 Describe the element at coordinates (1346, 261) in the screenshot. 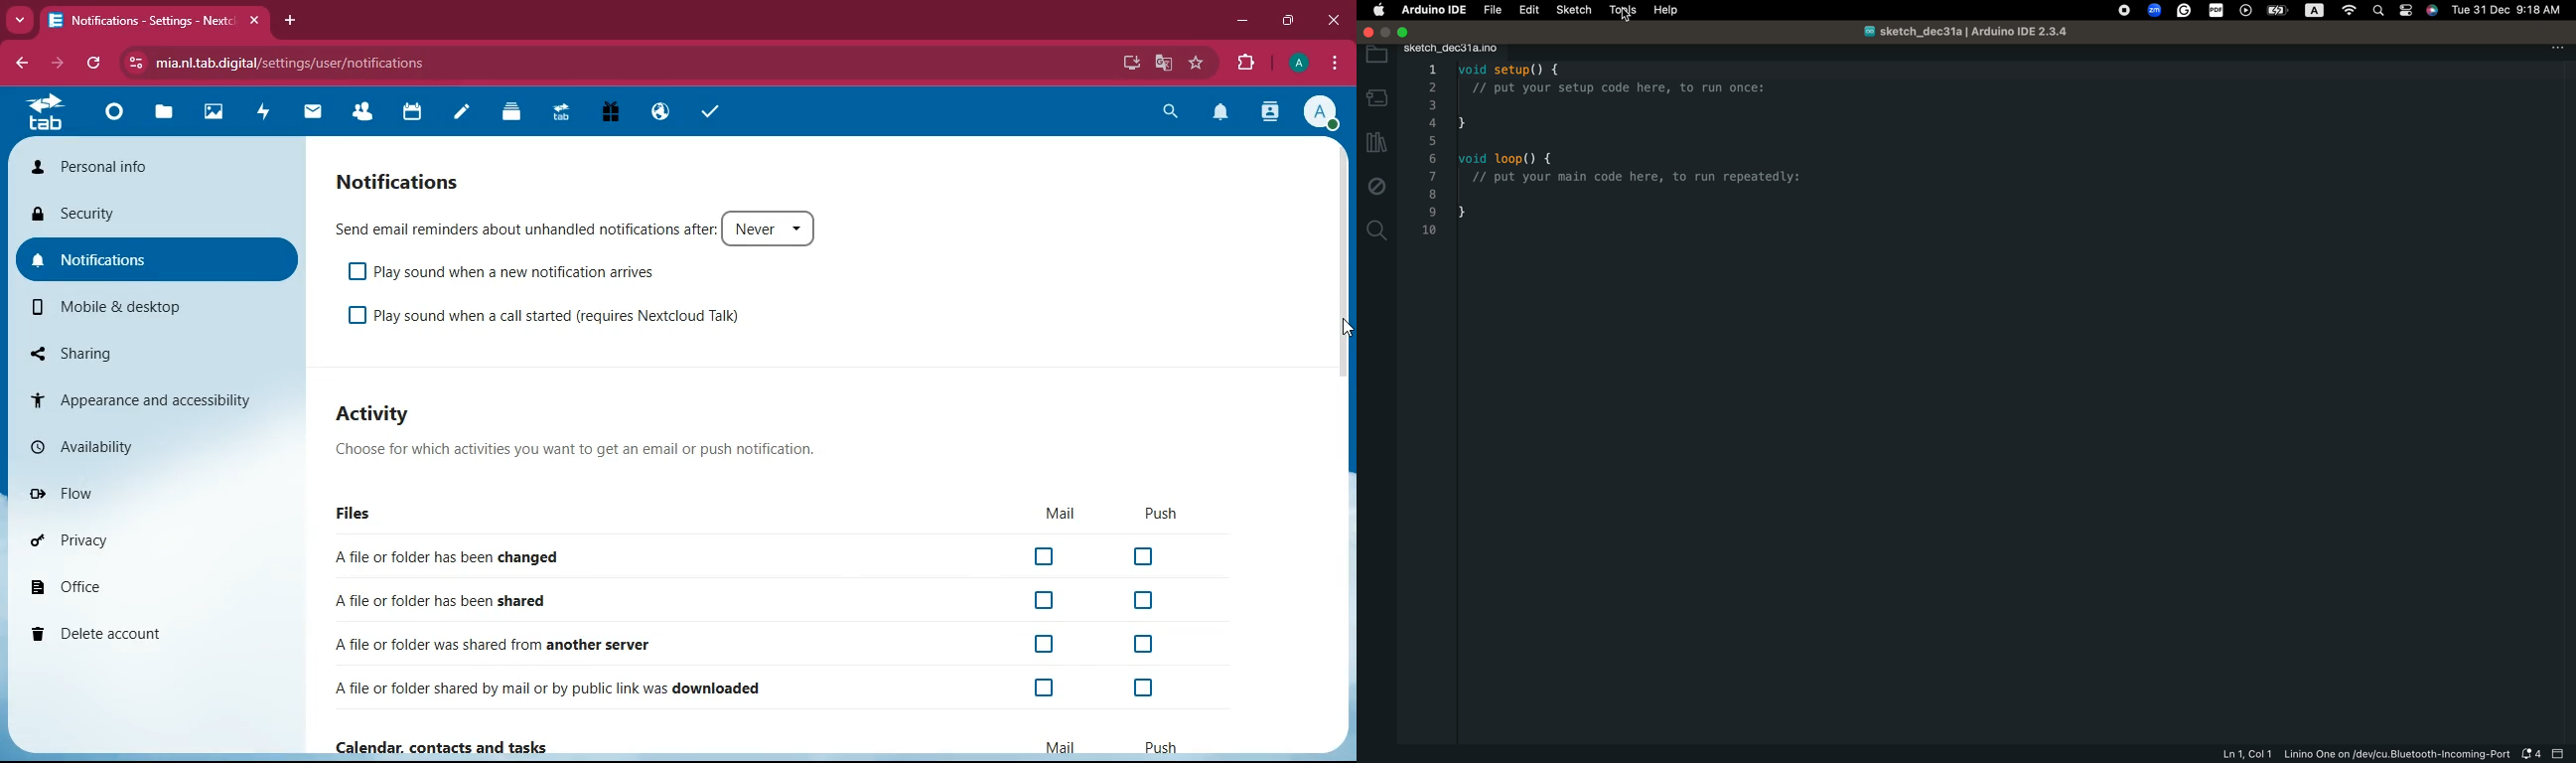

I see `vertical scrollbar` at that location.